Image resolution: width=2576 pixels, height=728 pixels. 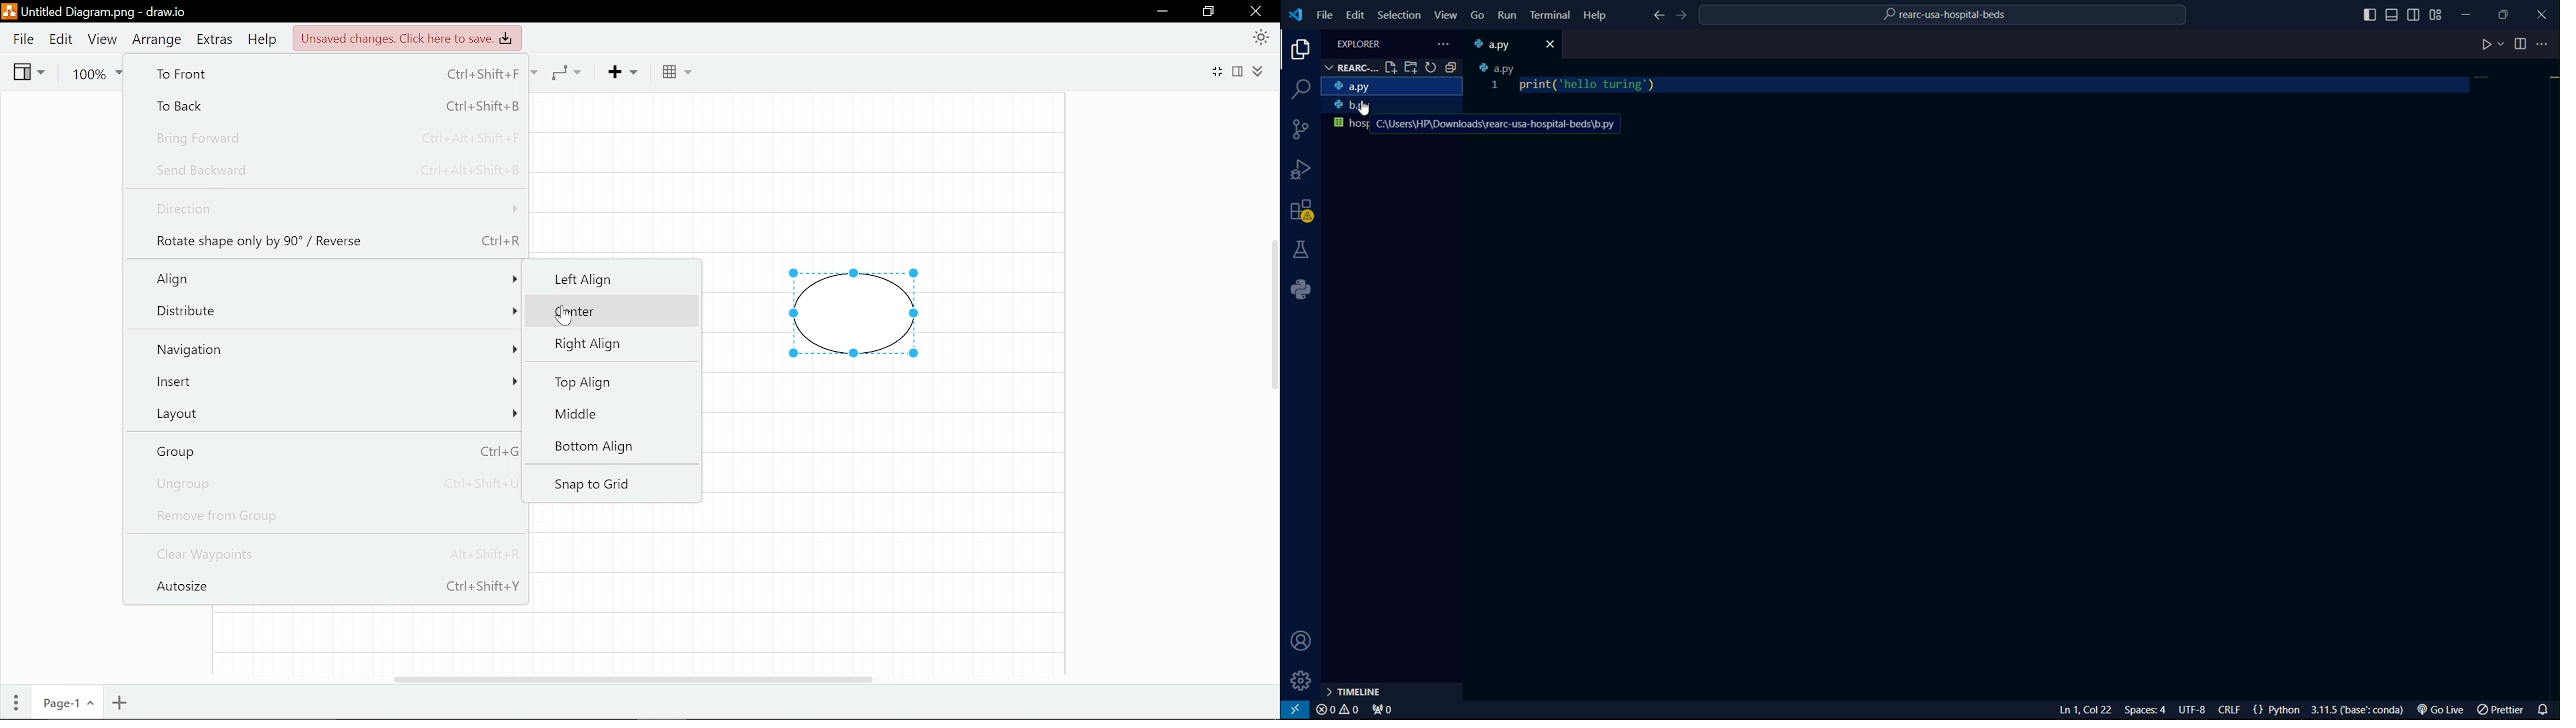 What do you see at coordinates (1301, 91) in the screenshot?
I see `search` at bounding box center [1301, 91].